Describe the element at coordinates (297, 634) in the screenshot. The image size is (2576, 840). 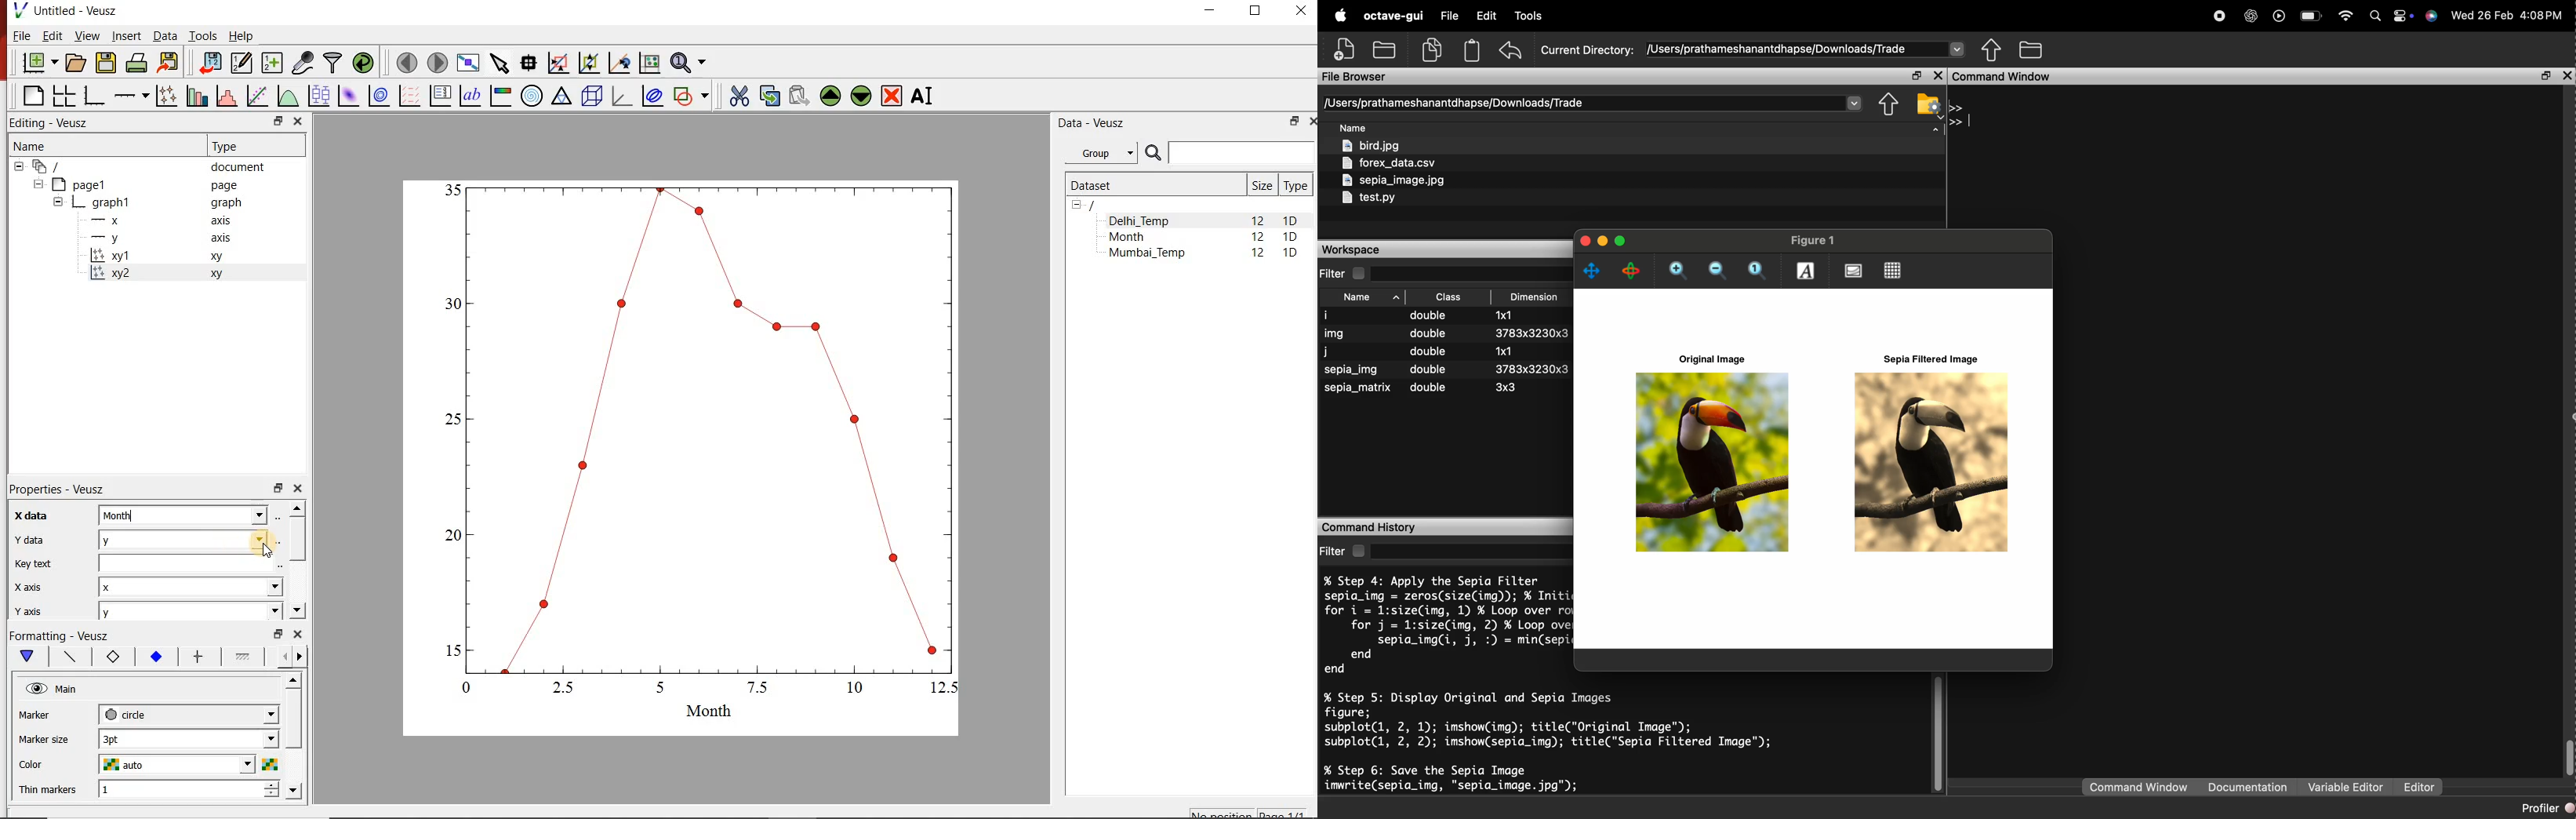
I see `close` at that location.